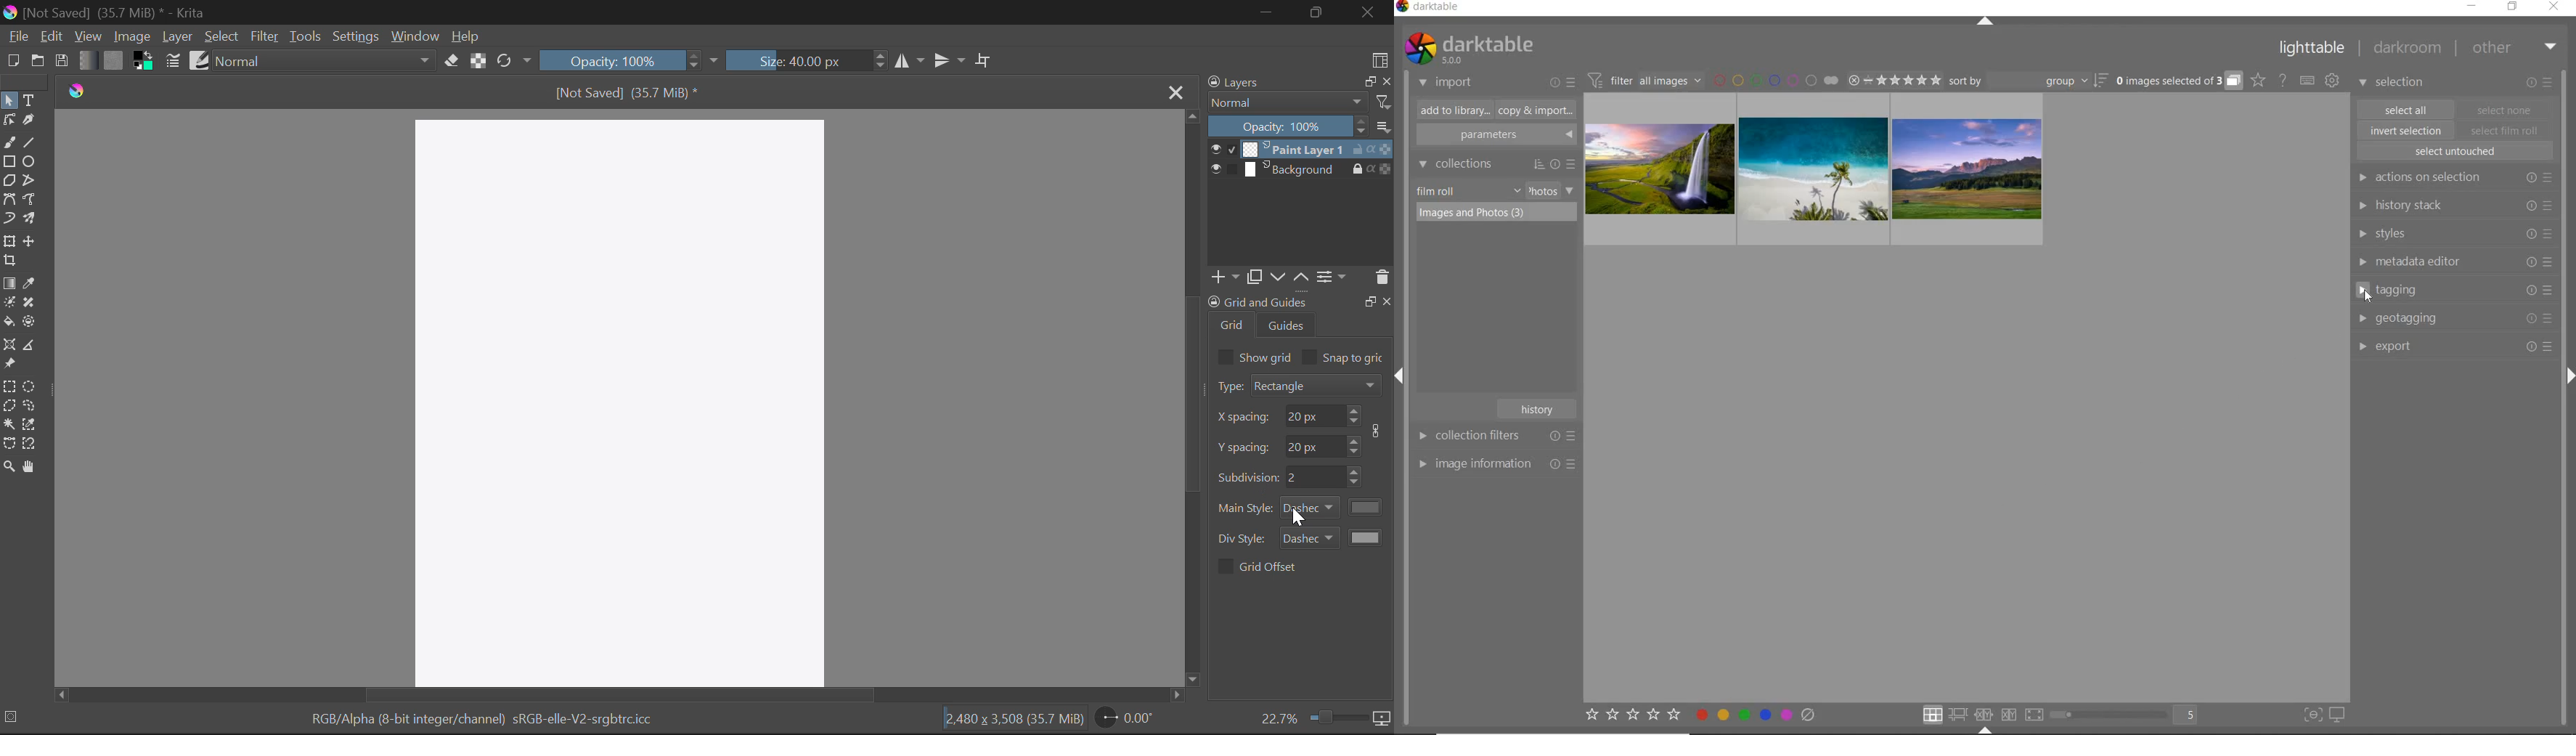  What do you see at coordinates (86, 59) in the screenshot?
I see `Gradient` at bounding box center [86, 59].